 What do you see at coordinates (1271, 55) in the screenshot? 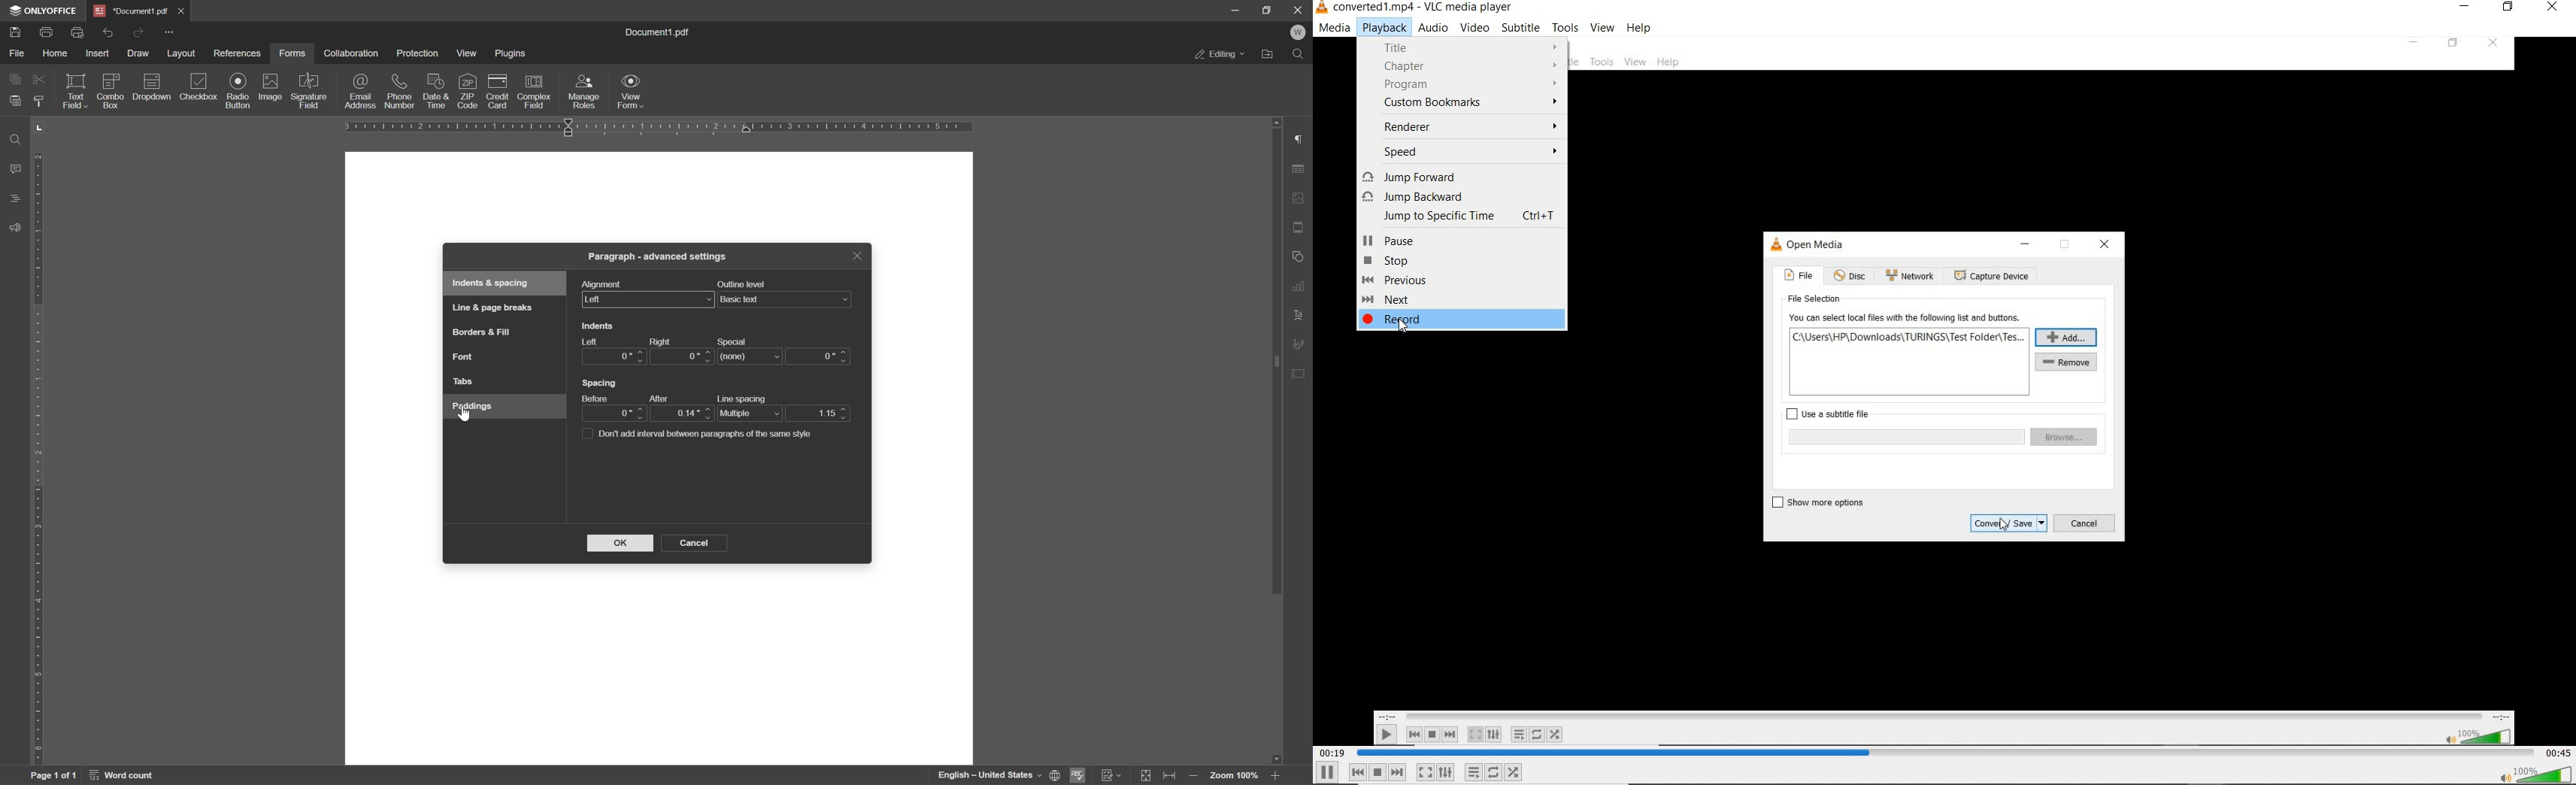
I see `Open file location` at bounding box center [1271, 55].